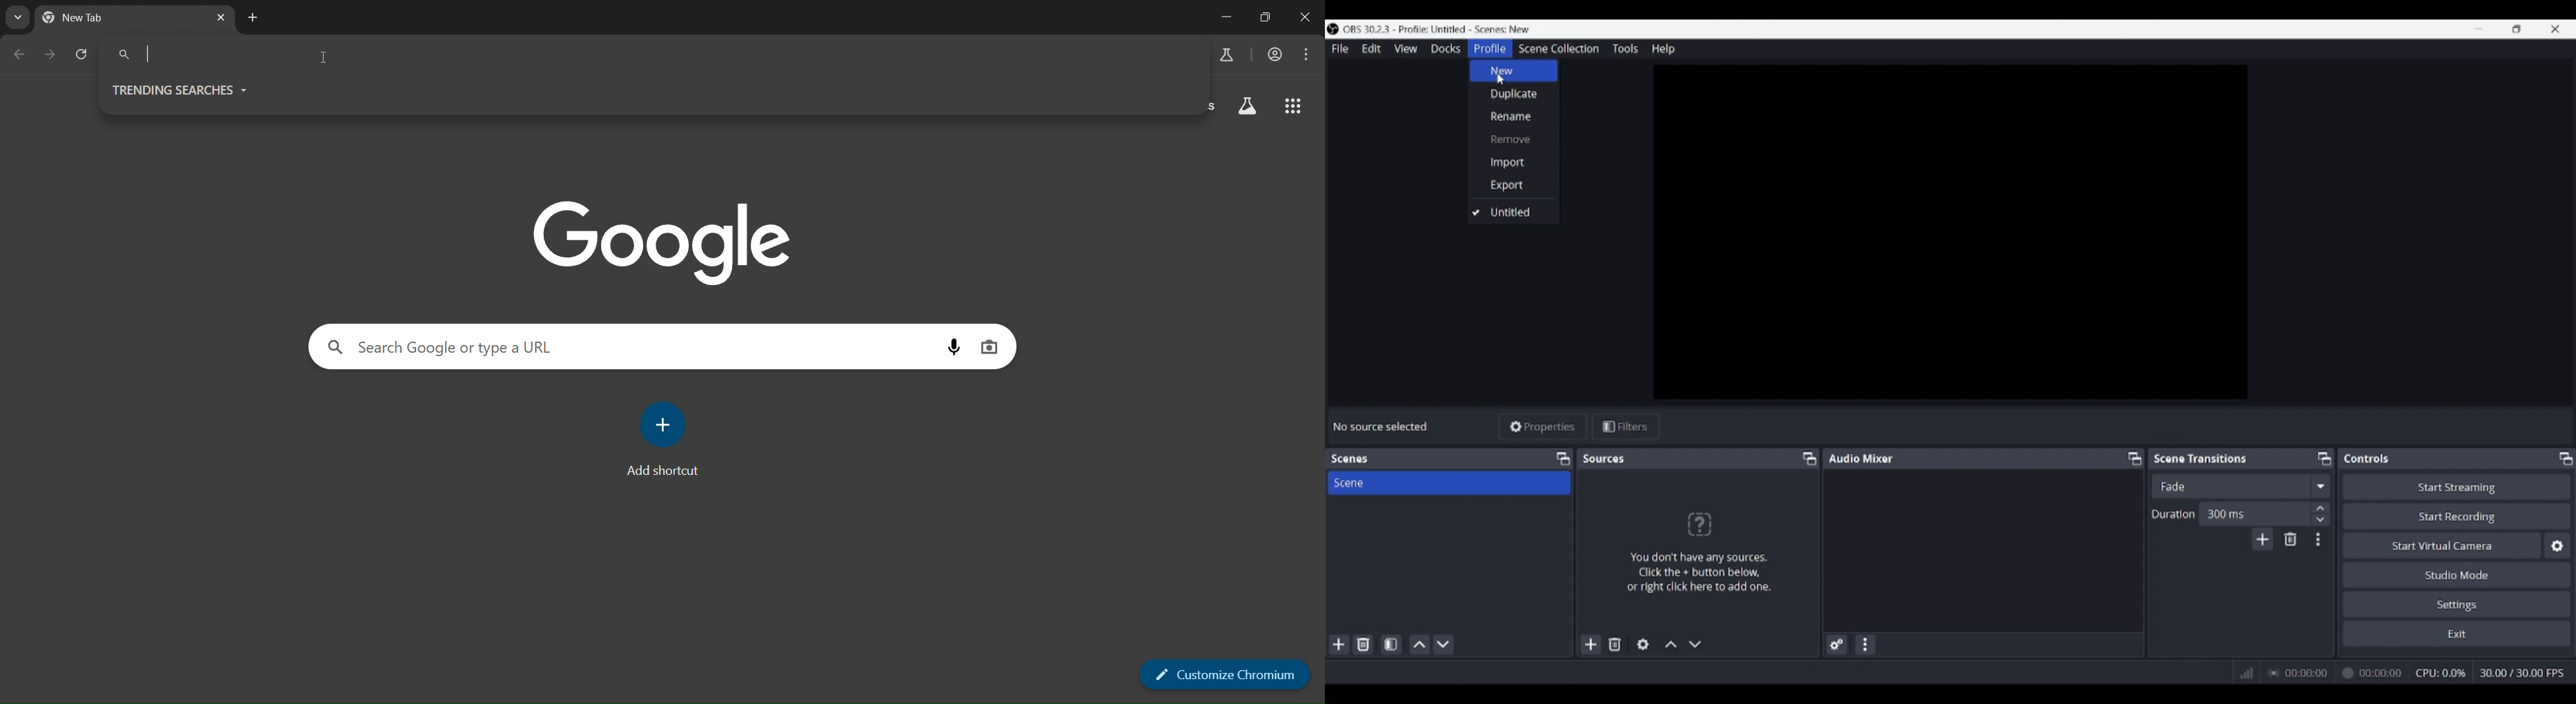 Image resolution: width=2576 pixels, height=728 pixels. Describe the element at coordinates (1490, 49) in the screenshot. I see `Profile menu, highlighted by cursor` at that location.